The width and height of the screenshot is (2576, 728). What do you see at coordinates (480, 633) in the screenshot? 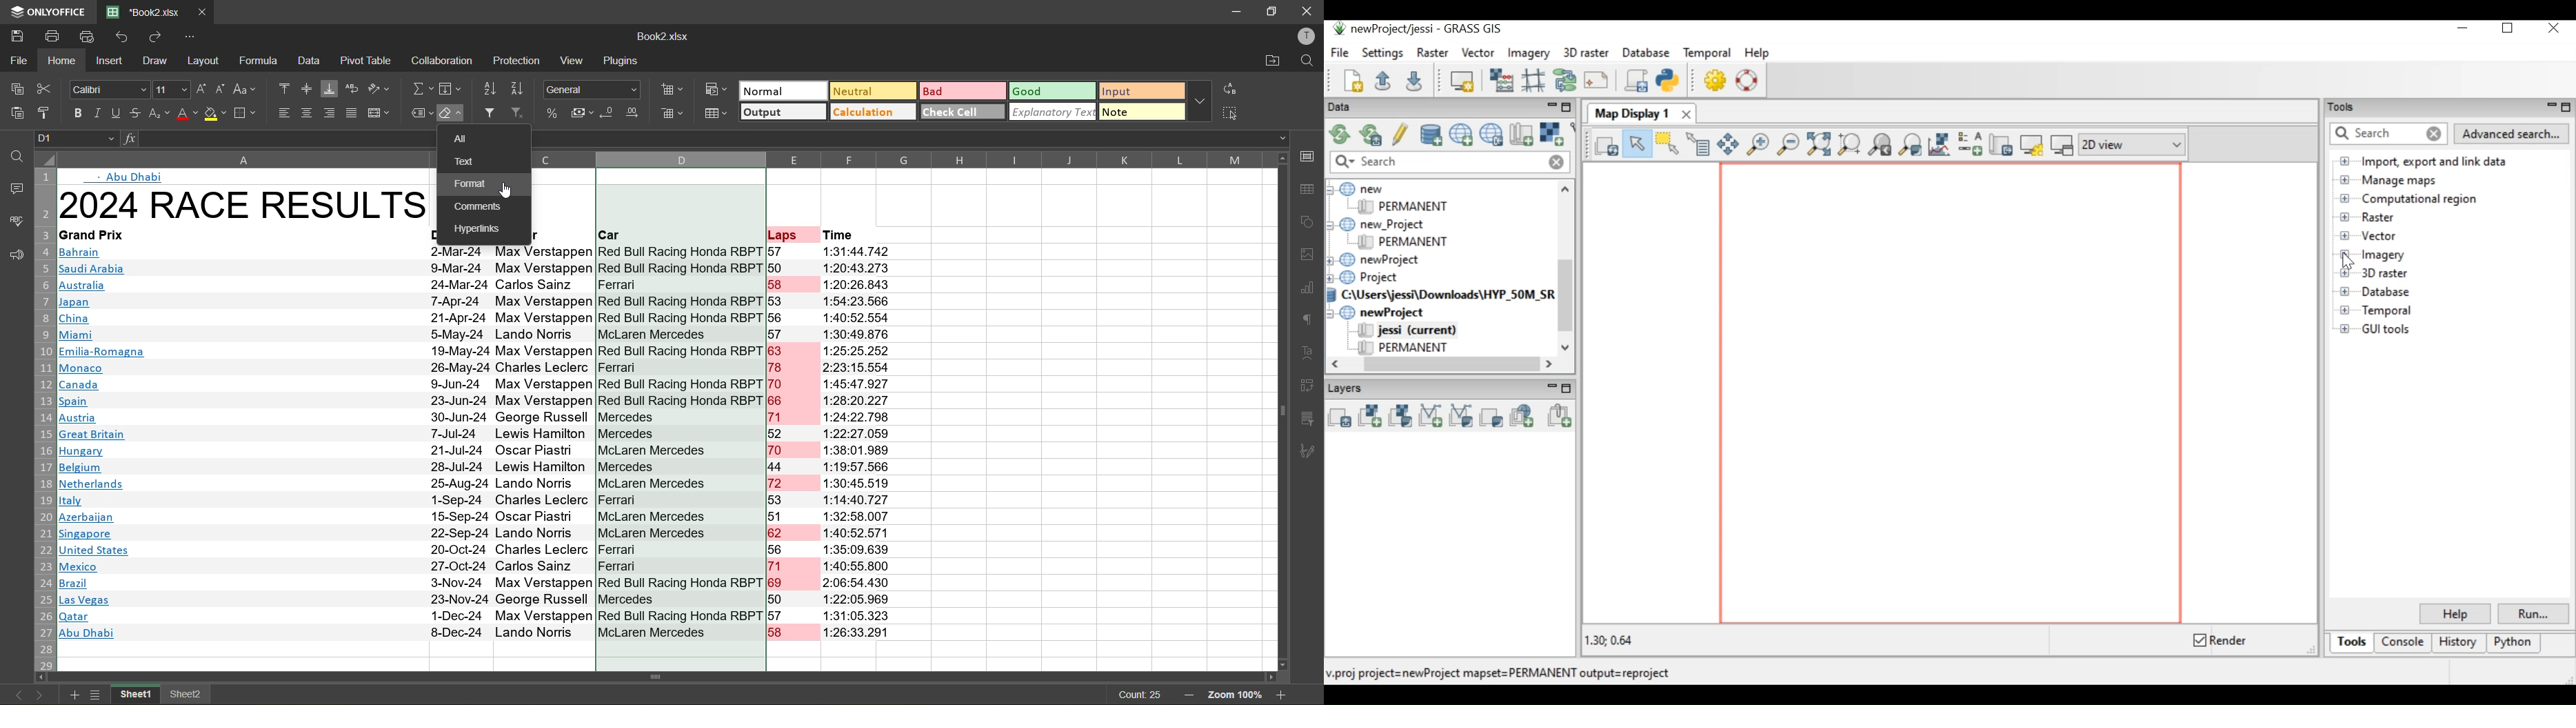
I see `Abu Dhabi 8-Dec-24 Lando Norris McLaren Mercedes 58 1:26:33.291` at bounding box center [480, 633].